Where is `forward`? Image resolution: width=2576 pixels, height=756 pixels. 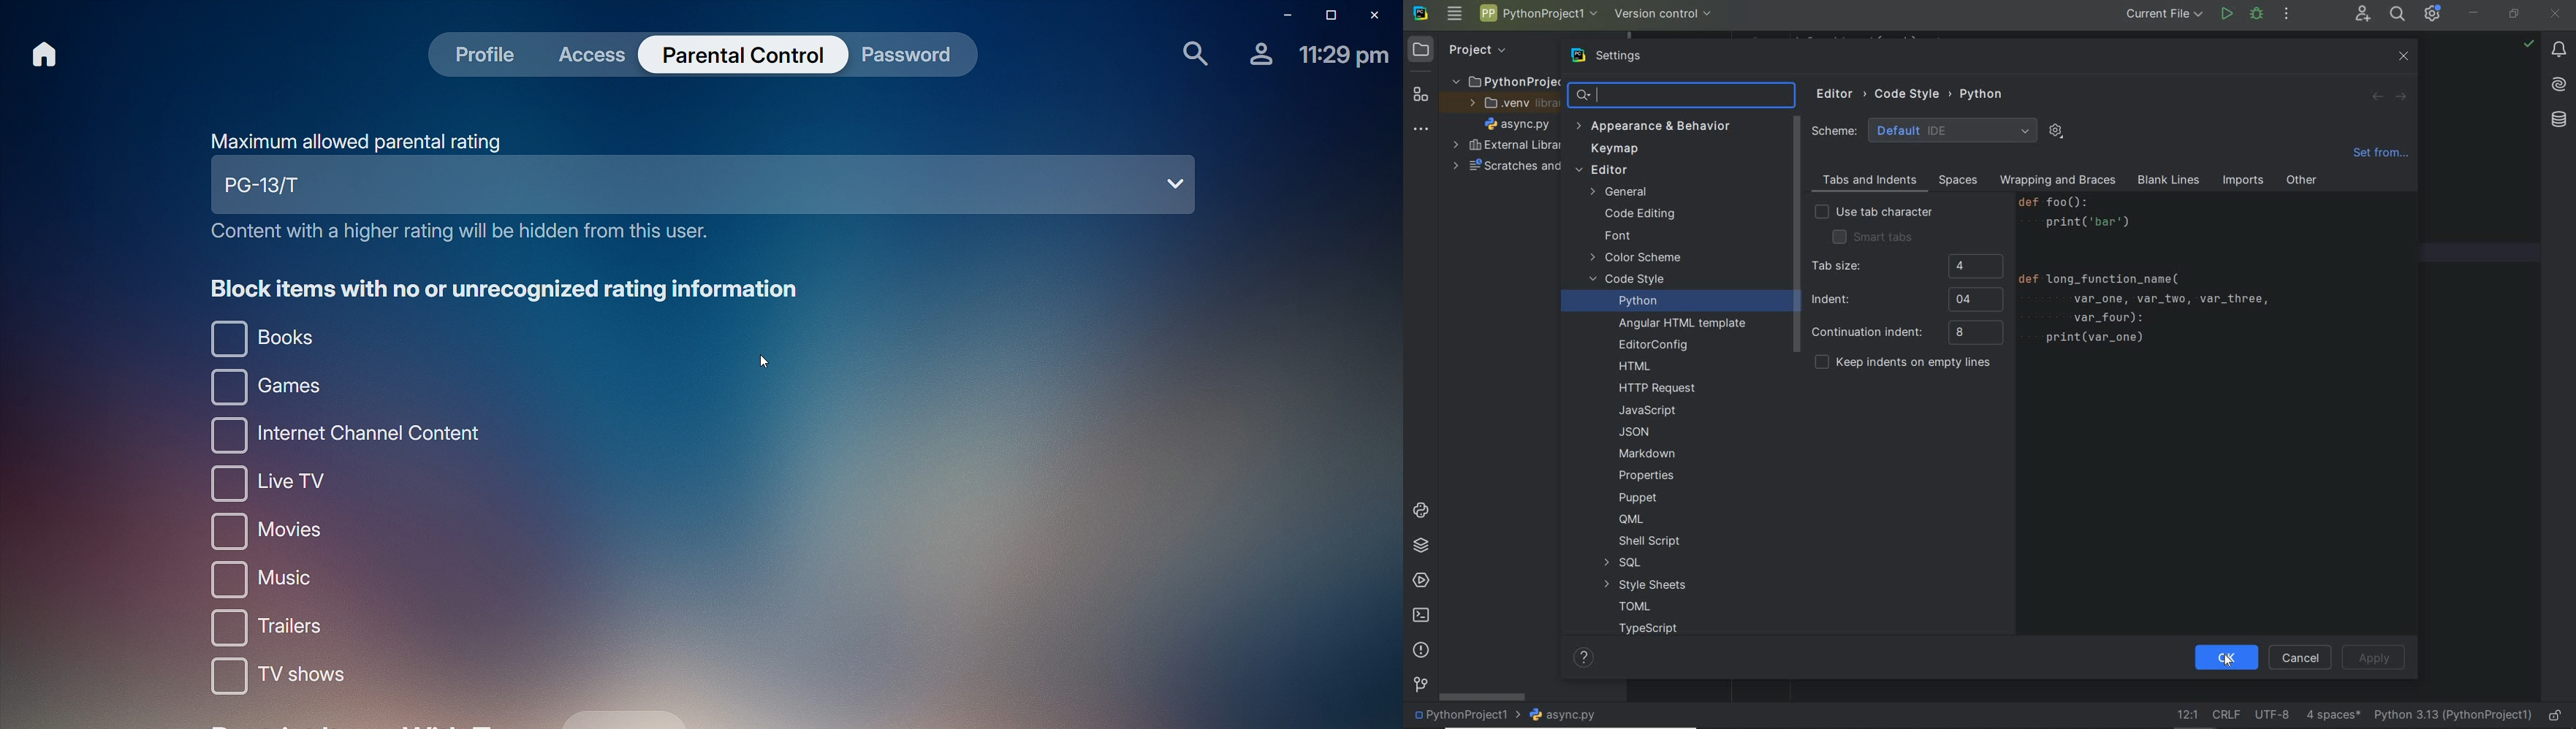 forward is located at coordinates (2399, 97).